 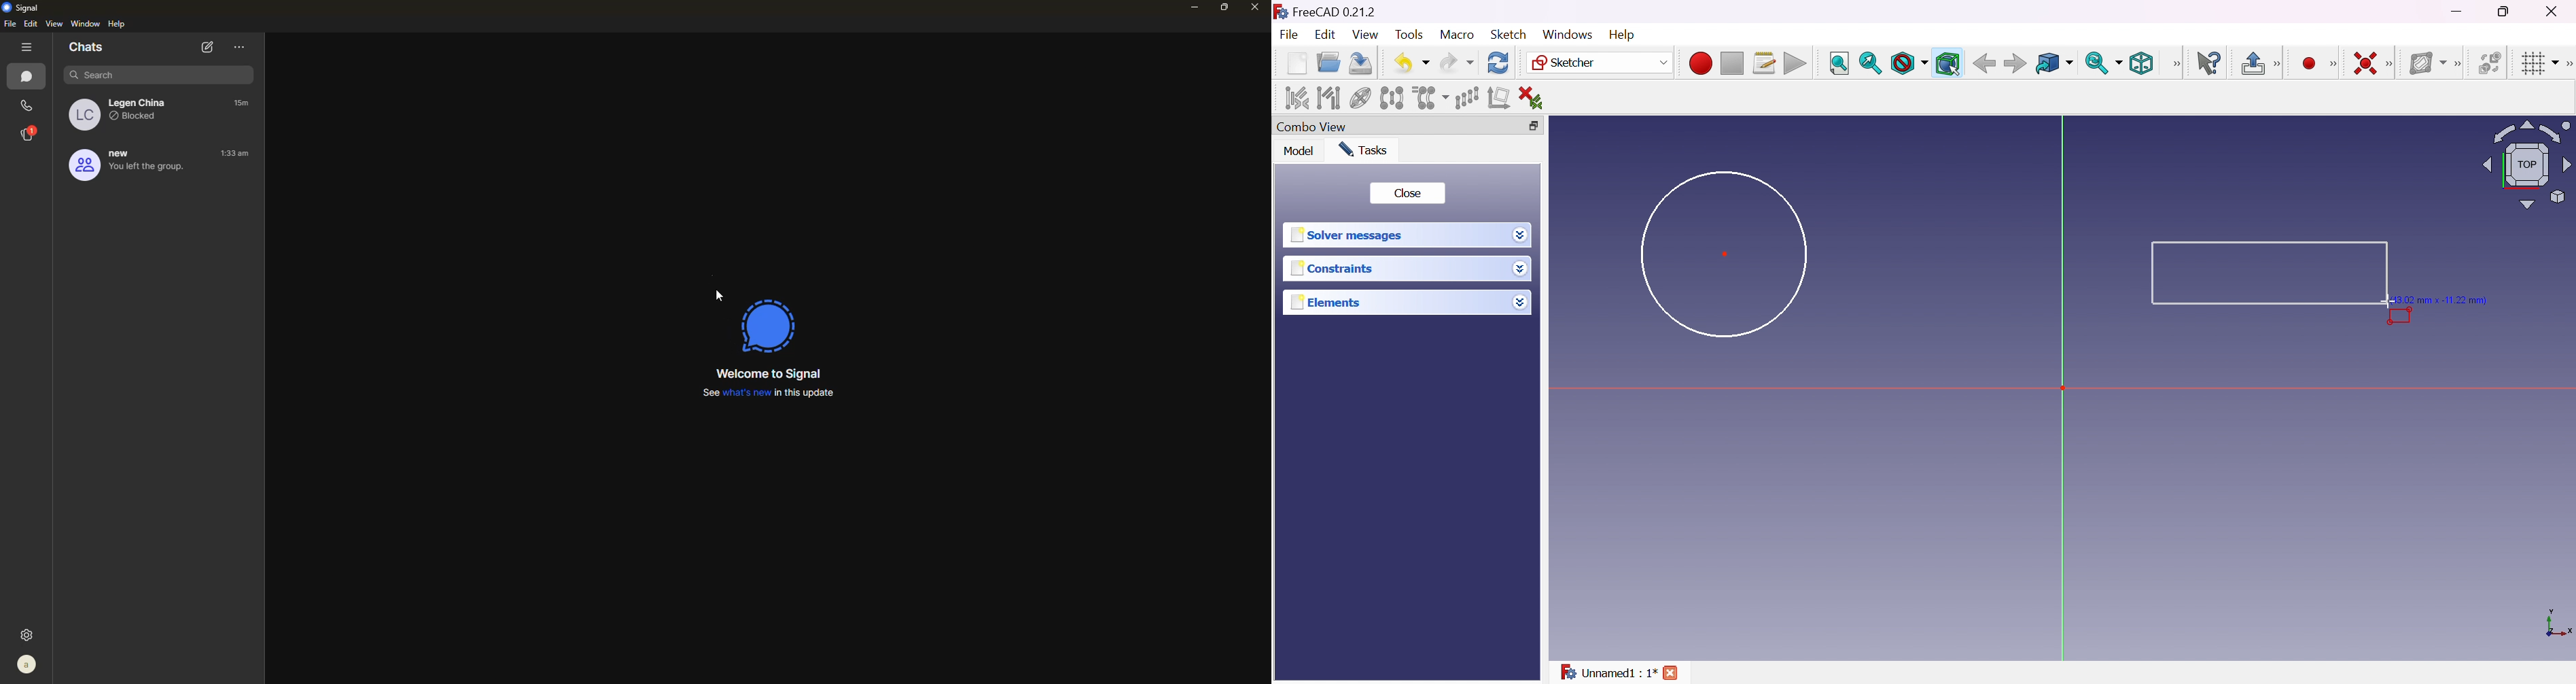 What do you see at coordinates (1608, 670) in the screenshot?
I see `Unnamed : 1*` at bounding box center [1608, 670].